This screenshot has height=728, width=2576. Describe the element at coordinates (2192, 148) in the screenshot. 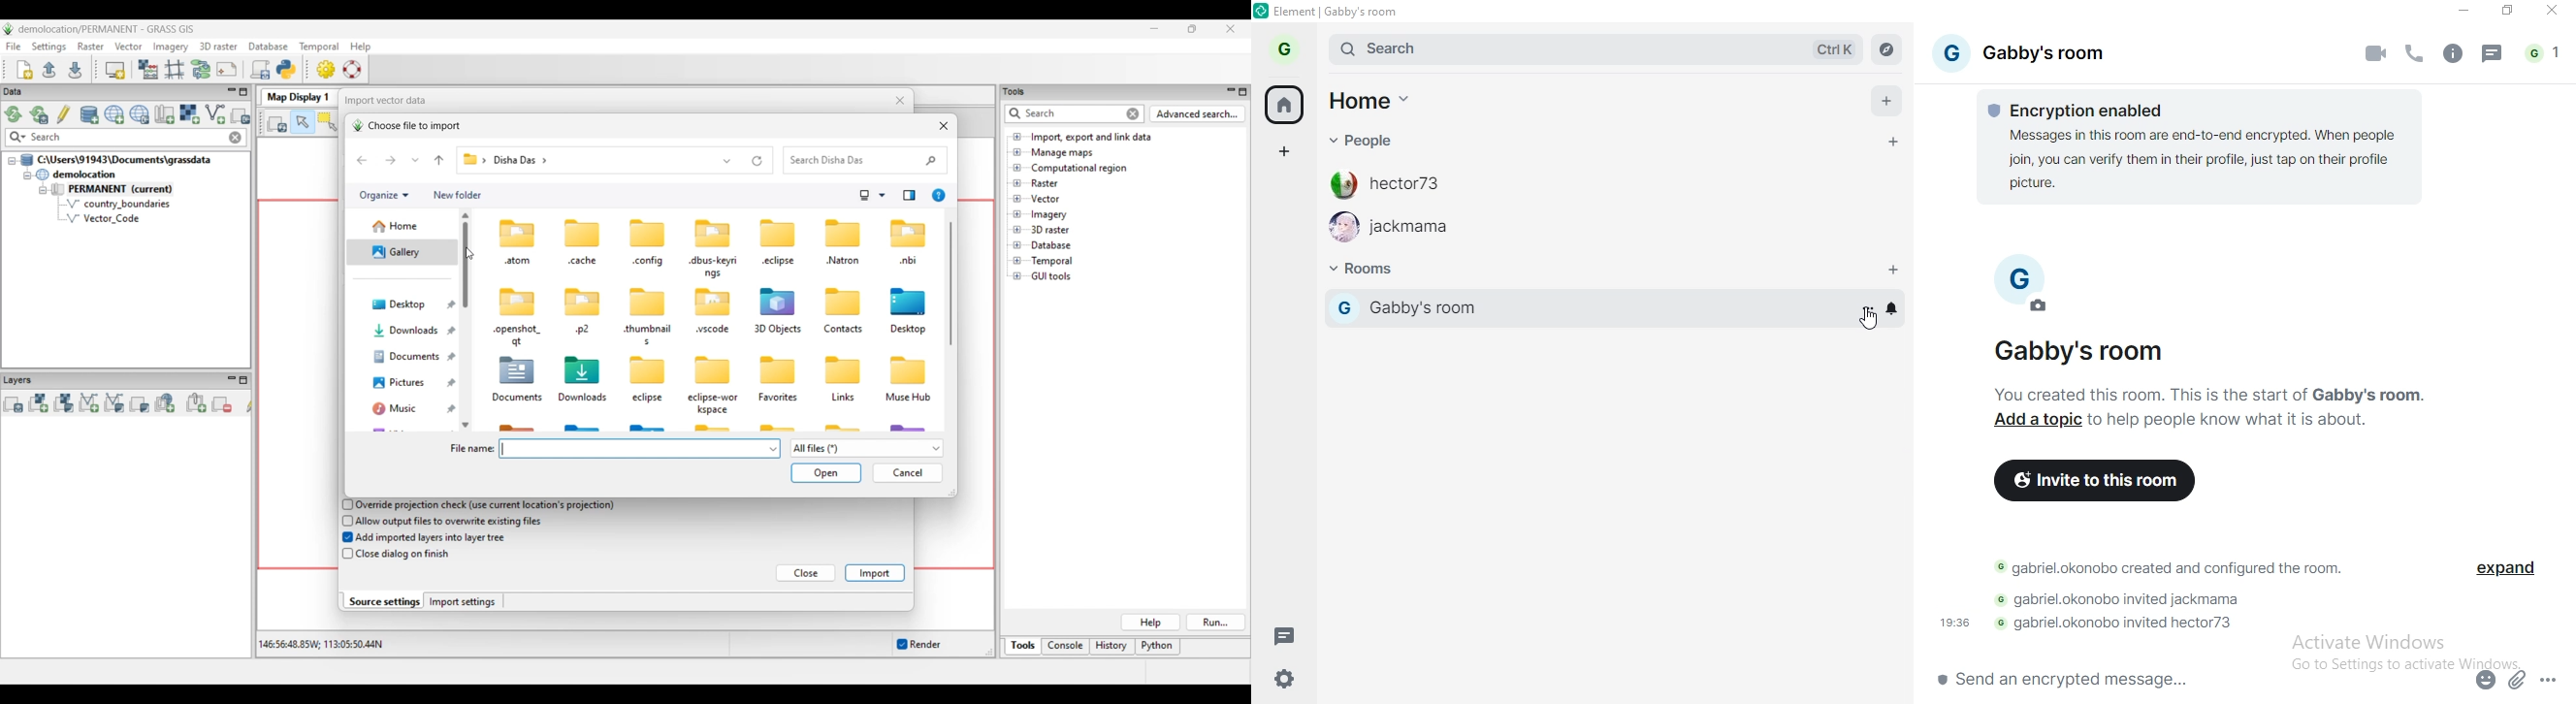

I see `text 1` at that location.